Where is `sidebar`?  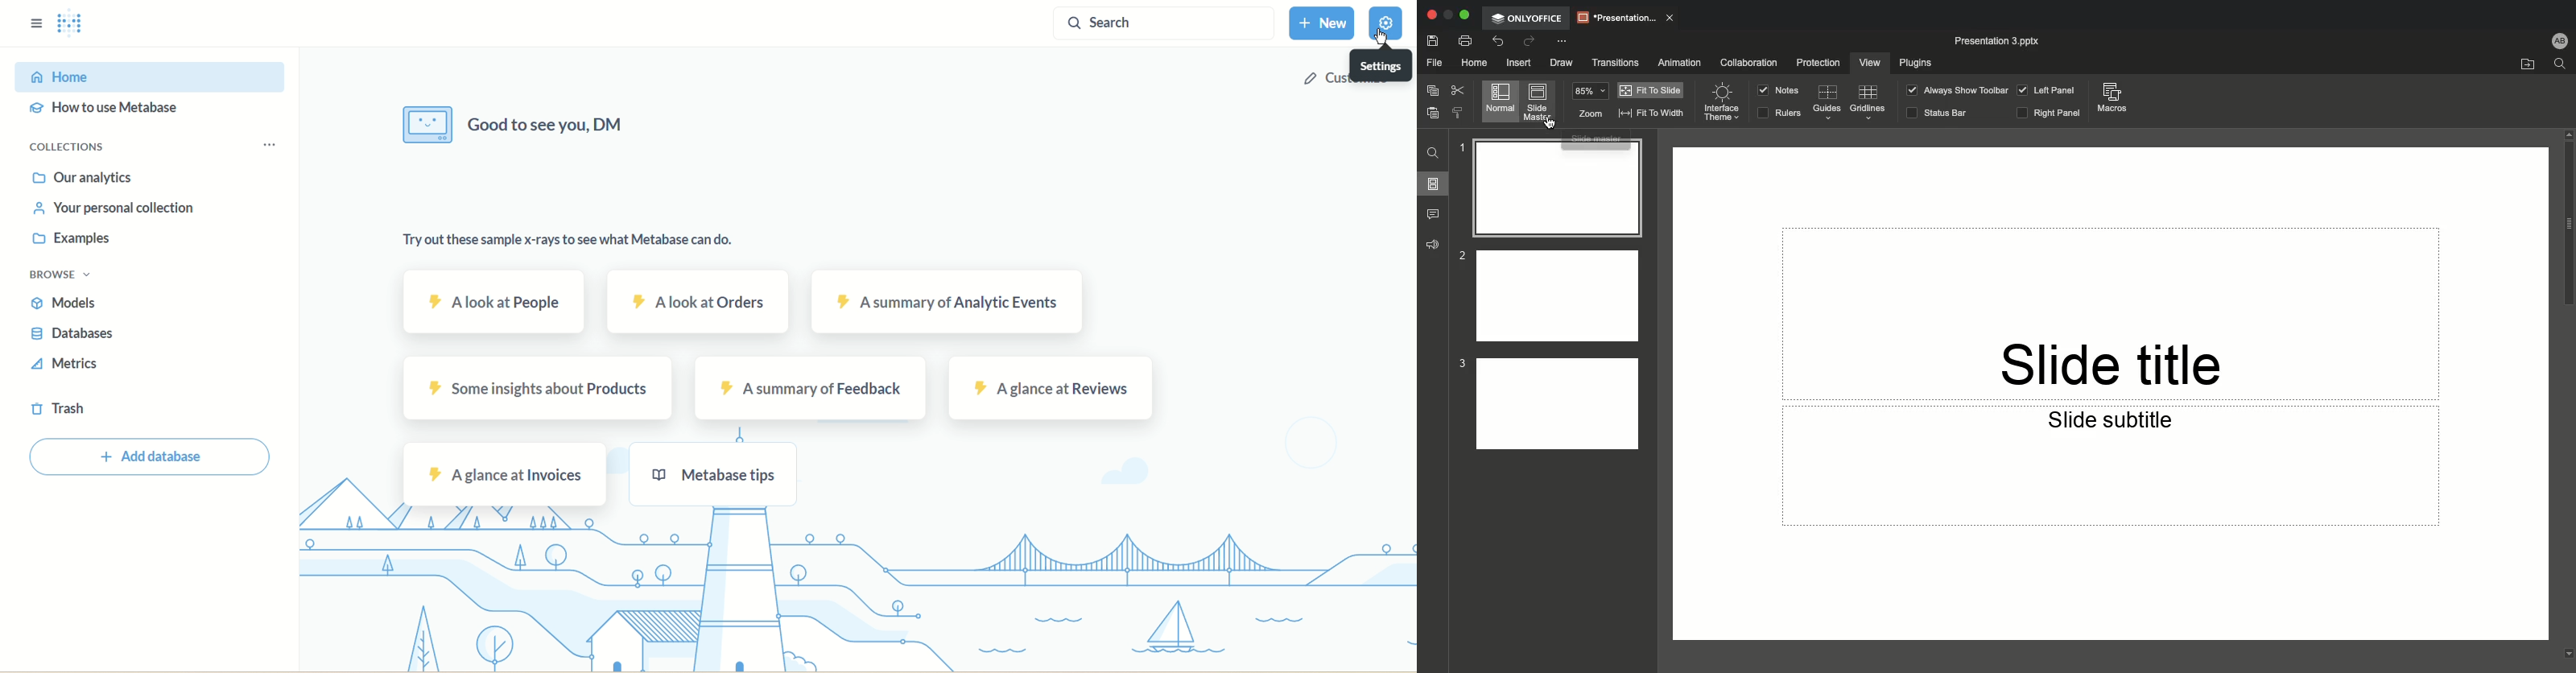
sidebar is located at coordinates (34, 23).